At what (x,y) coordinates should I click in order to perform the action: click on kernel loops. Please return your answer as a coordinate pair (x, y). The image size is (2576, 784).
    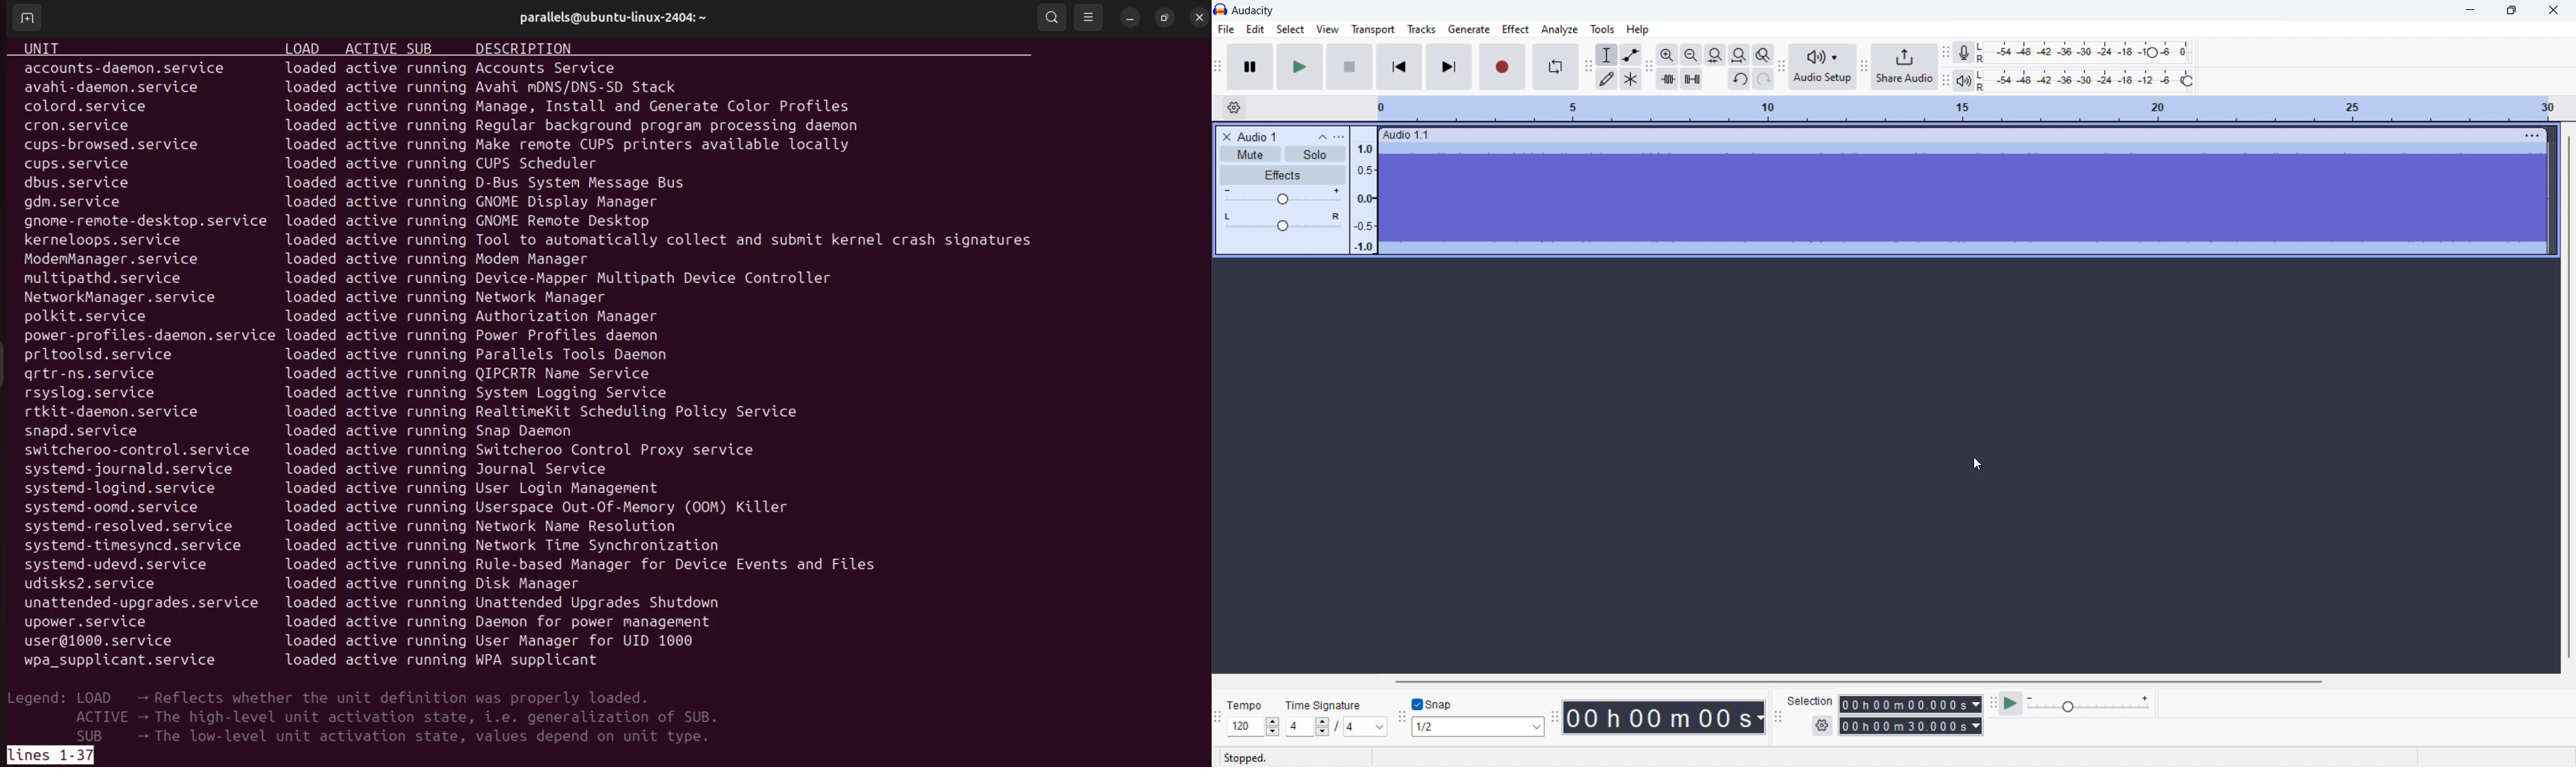
    Looking at the image, I should click on (119, 241).